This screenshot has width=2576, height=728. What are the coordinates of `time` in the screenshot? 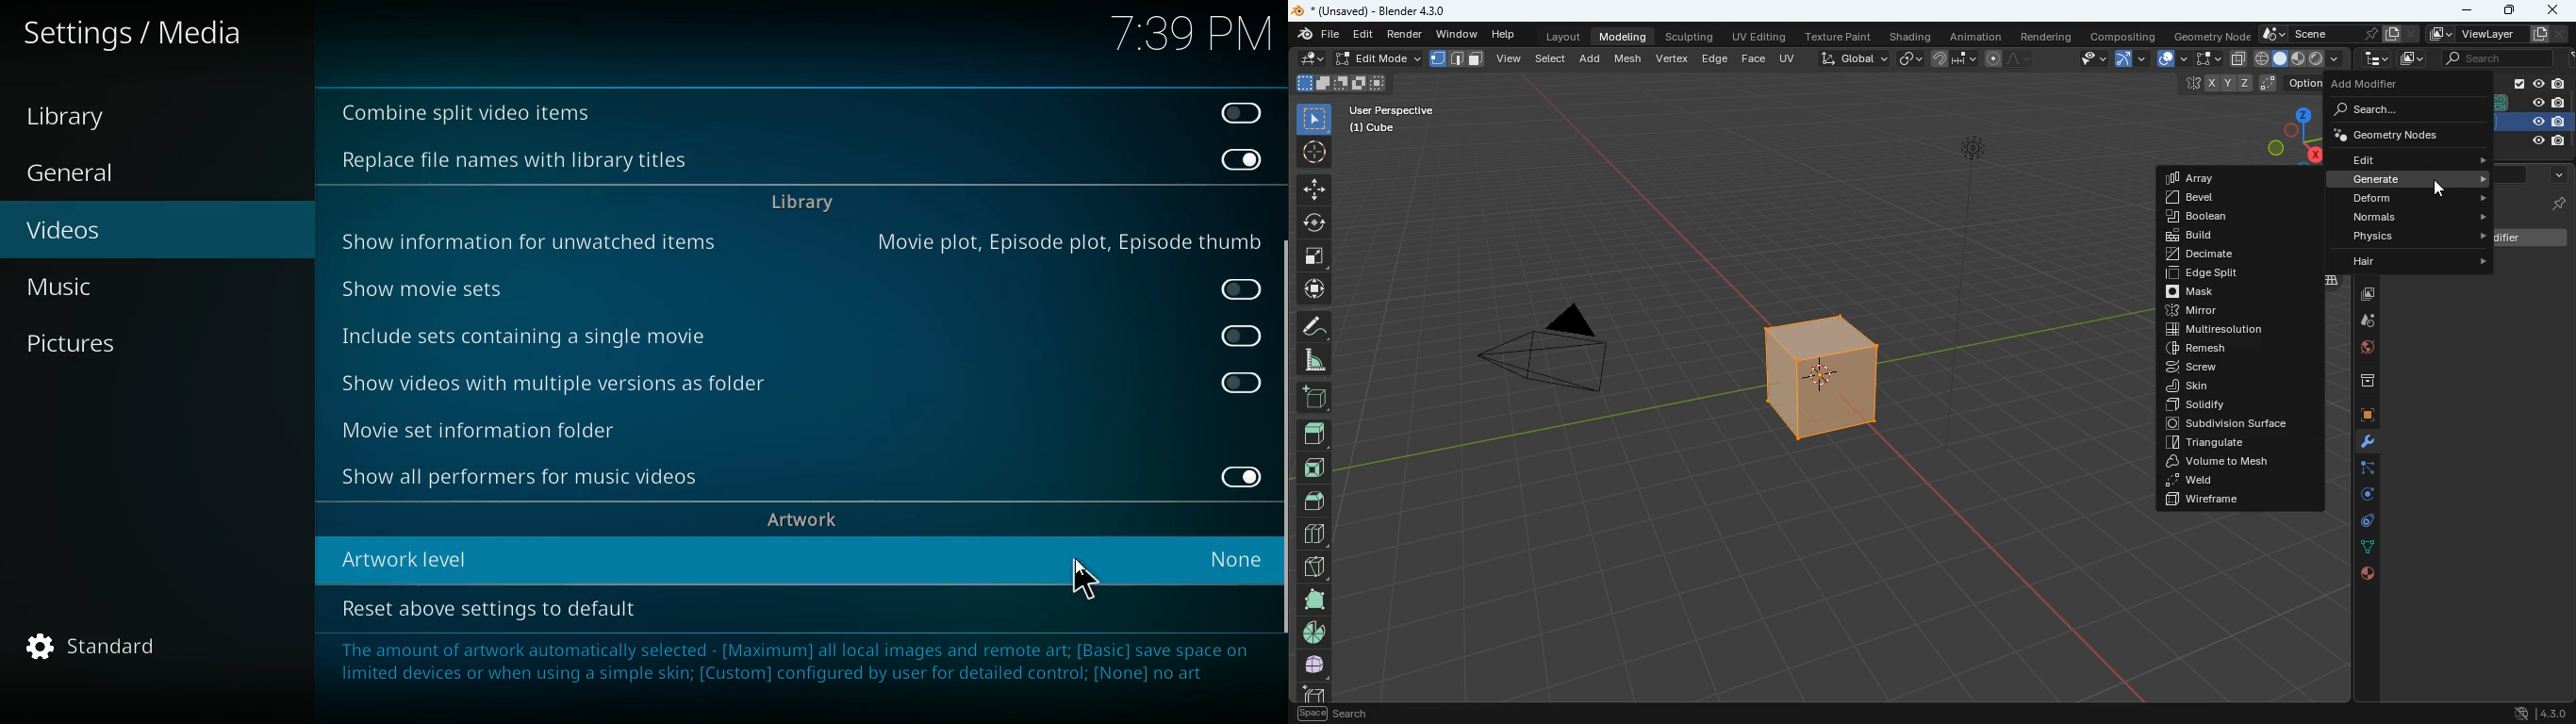 It's located at (1188, 36).